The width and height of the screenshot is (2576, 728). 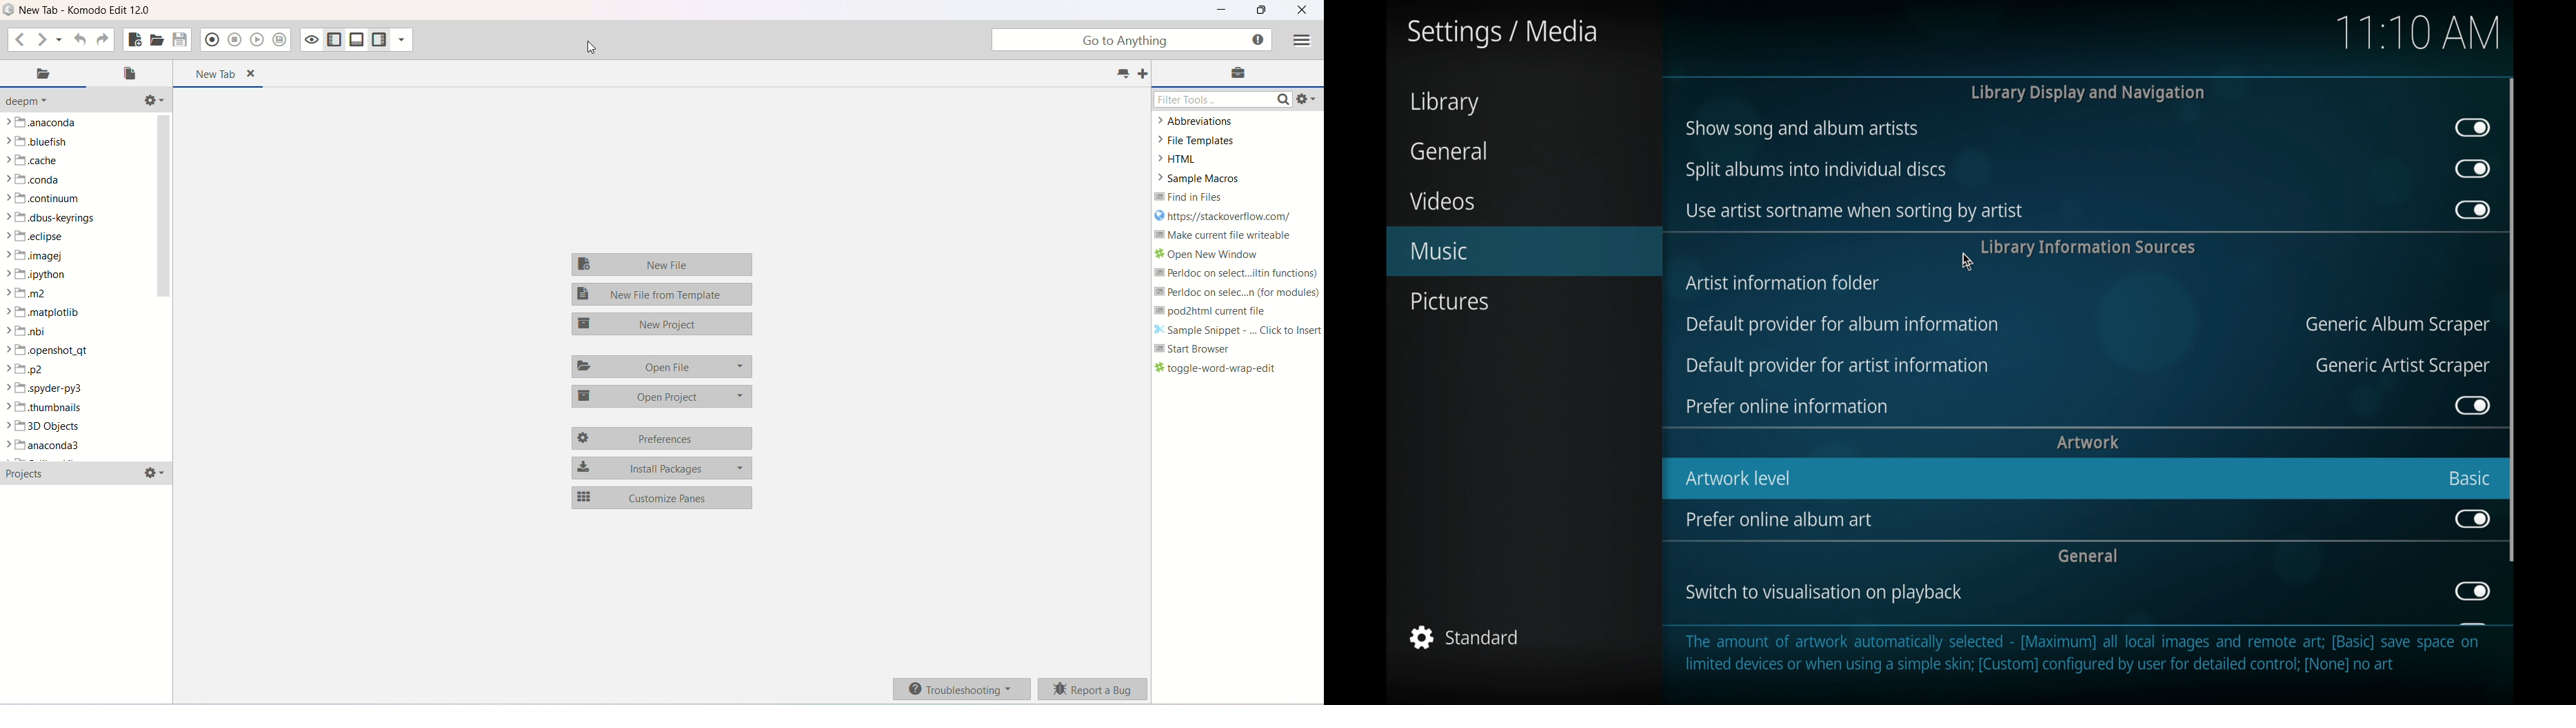 I want to click on general, so click(x=1448, y=149).